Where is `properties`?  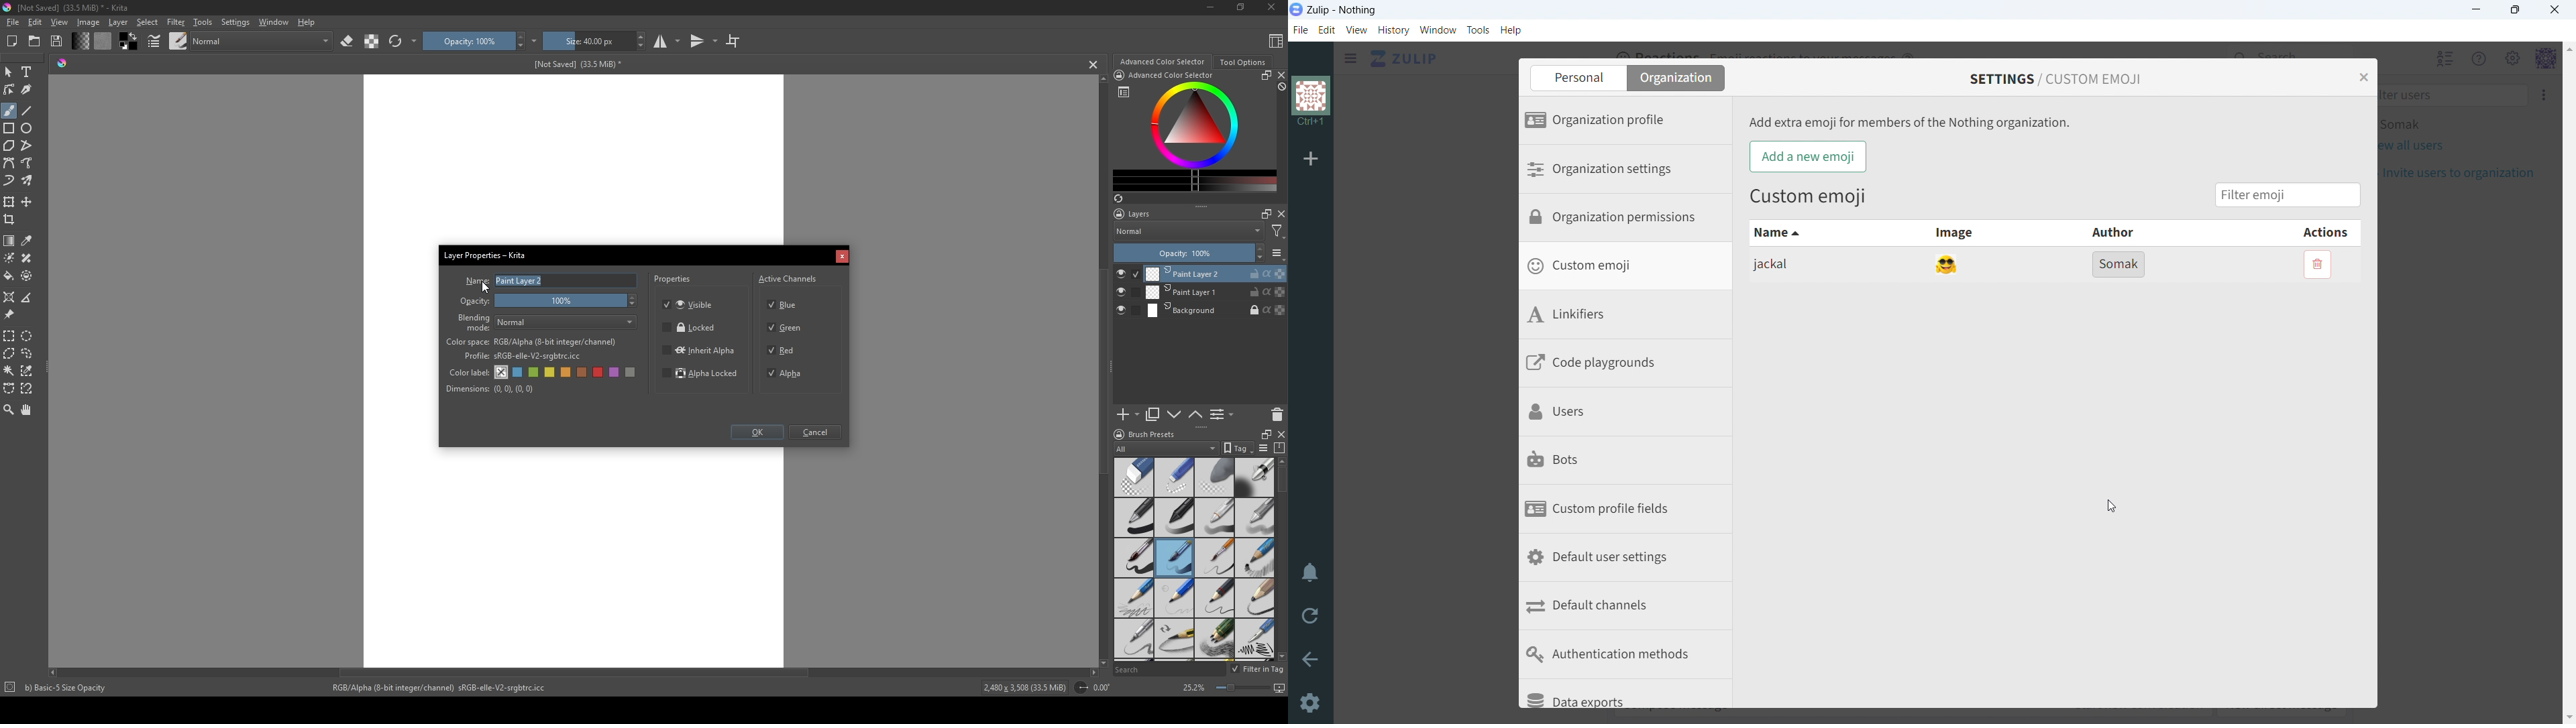 properties is located at coordinates (674, 281).